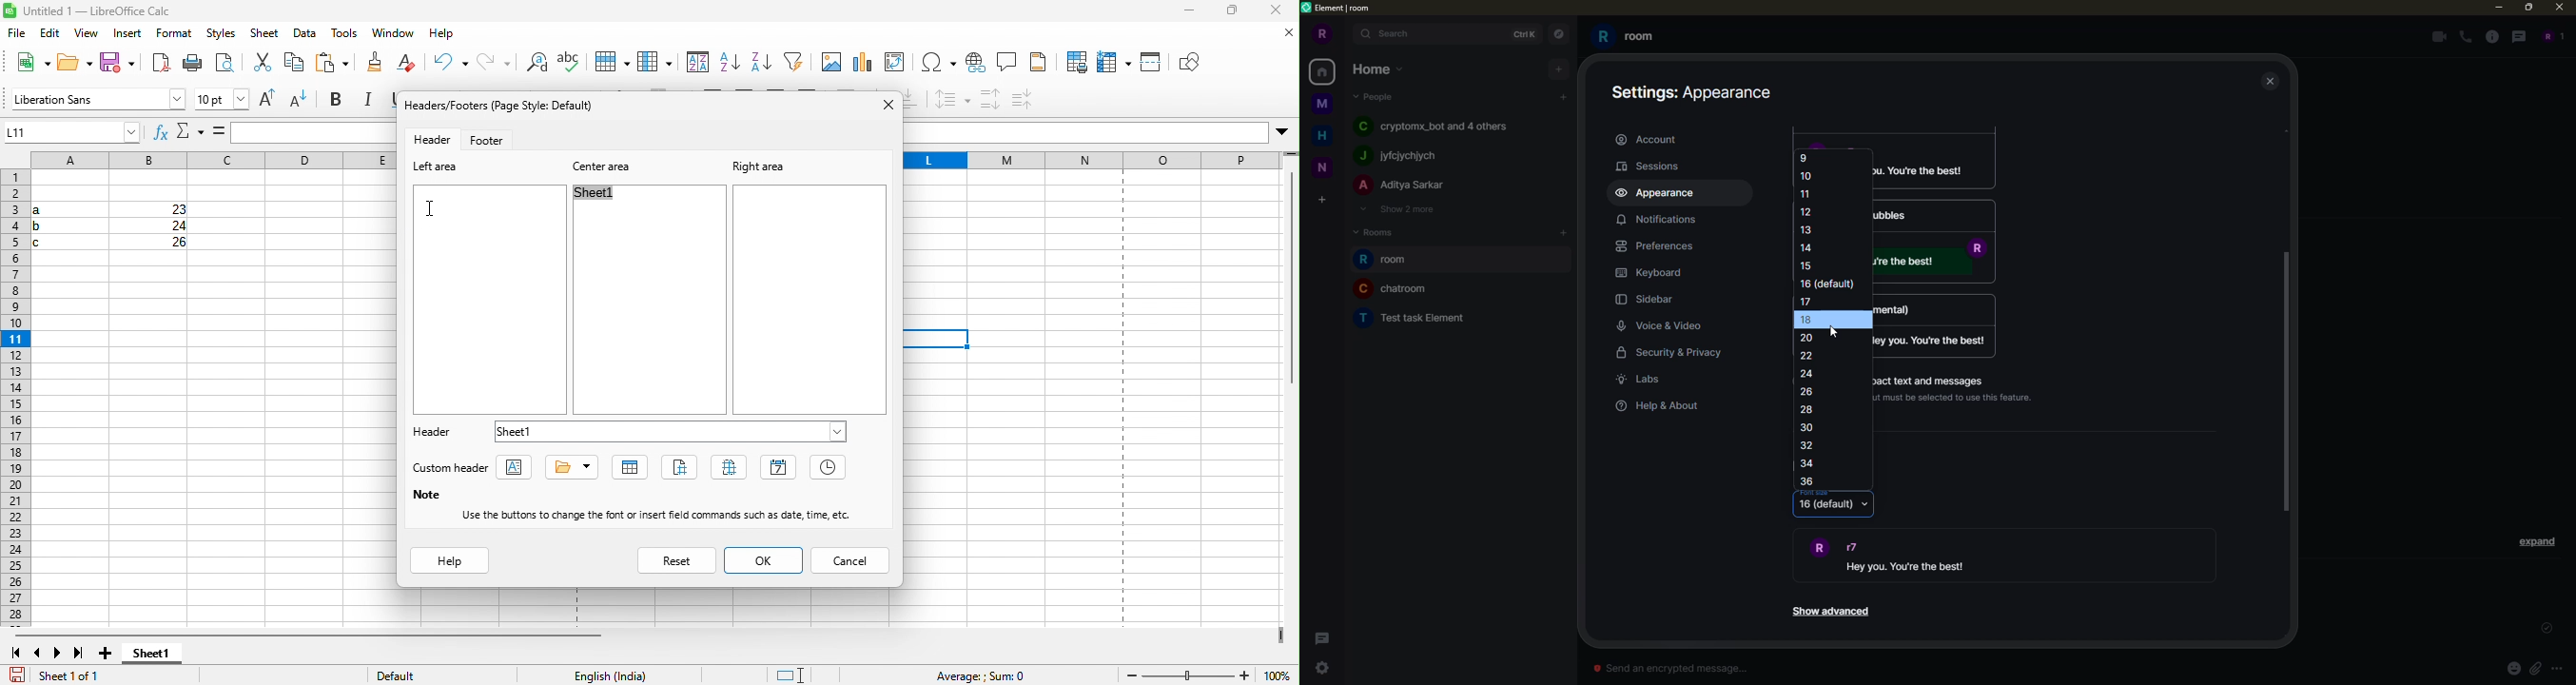  What do you see at coordinates (620, 674) in the screenshot?
I see `text language` at bounding box center [620, 674].